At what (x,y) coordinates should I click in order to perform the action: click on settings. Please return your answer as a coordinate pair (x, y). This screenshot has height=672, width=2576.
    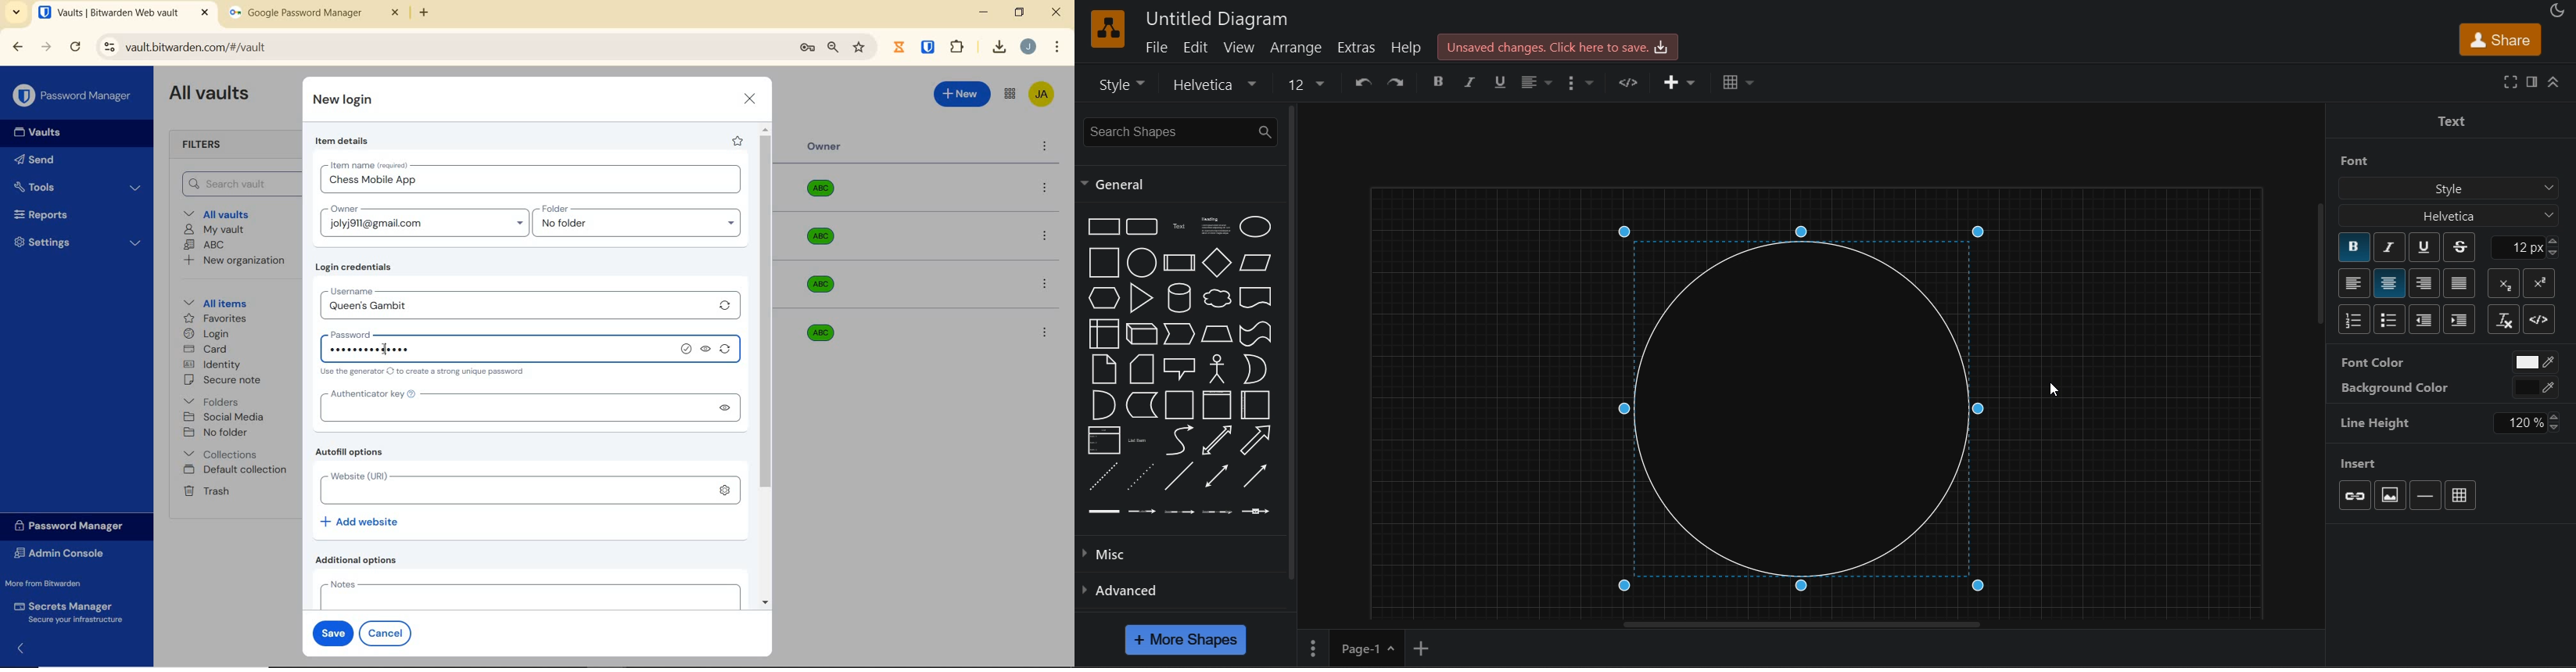
    Looking at the image, I should click on (724, 490).